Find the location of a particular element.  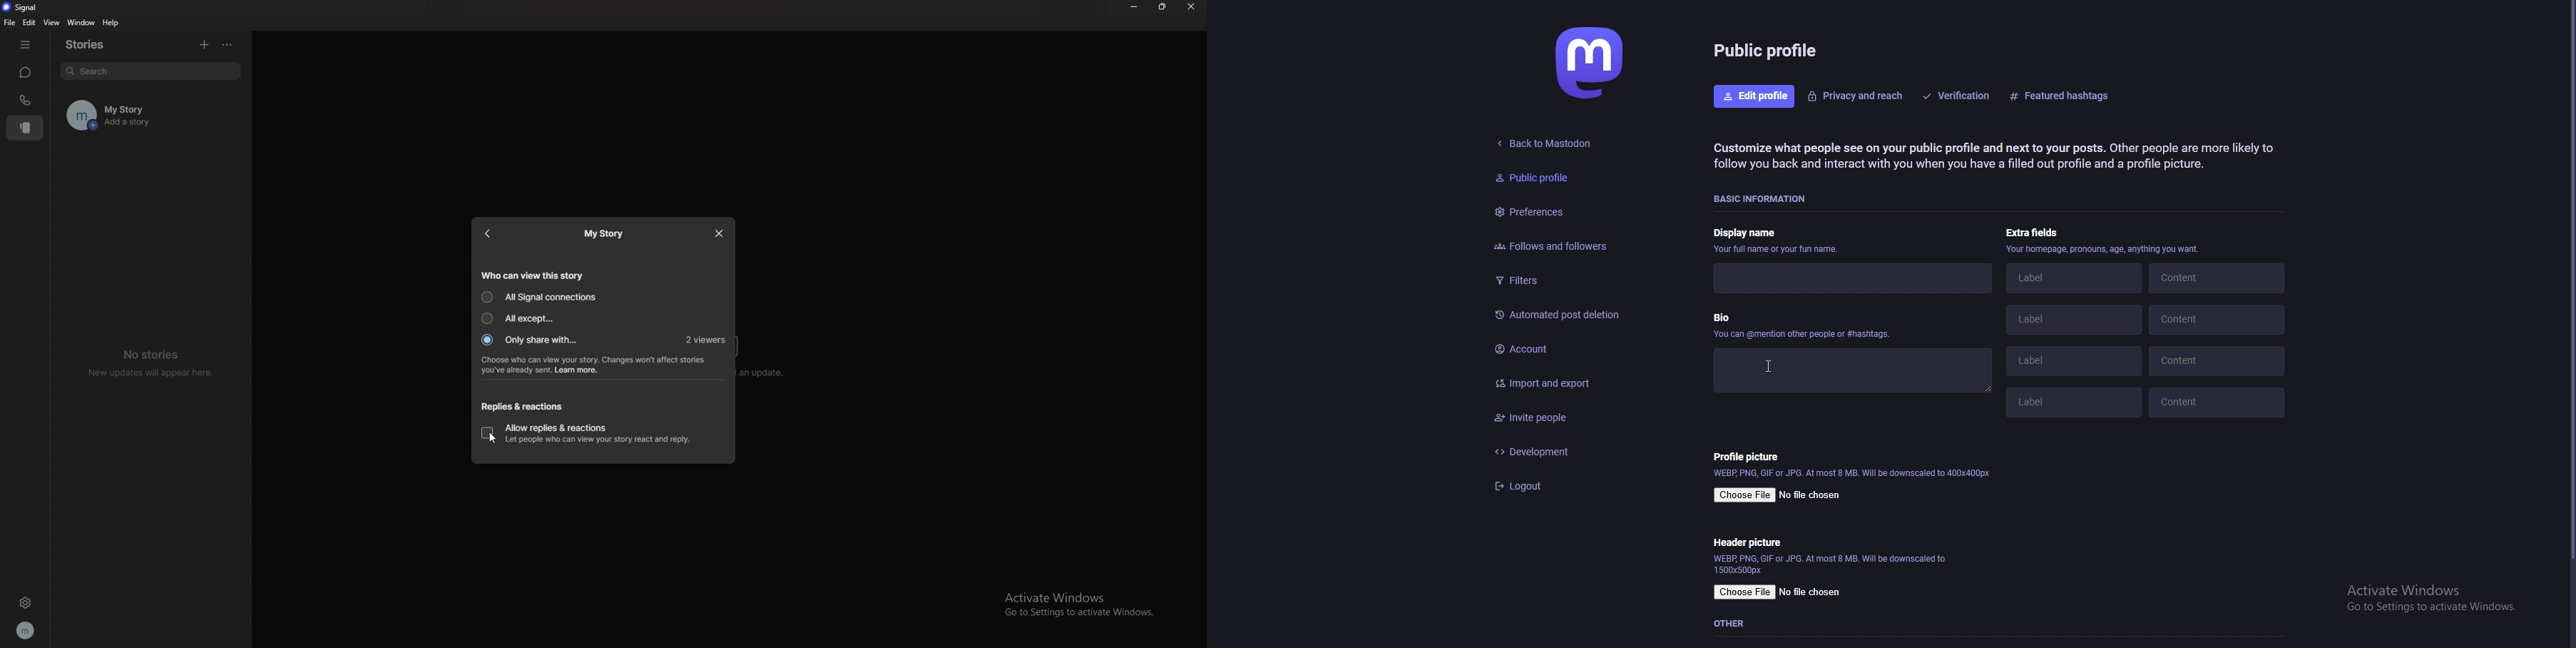

choose file is located at coordinates (1746, 495).